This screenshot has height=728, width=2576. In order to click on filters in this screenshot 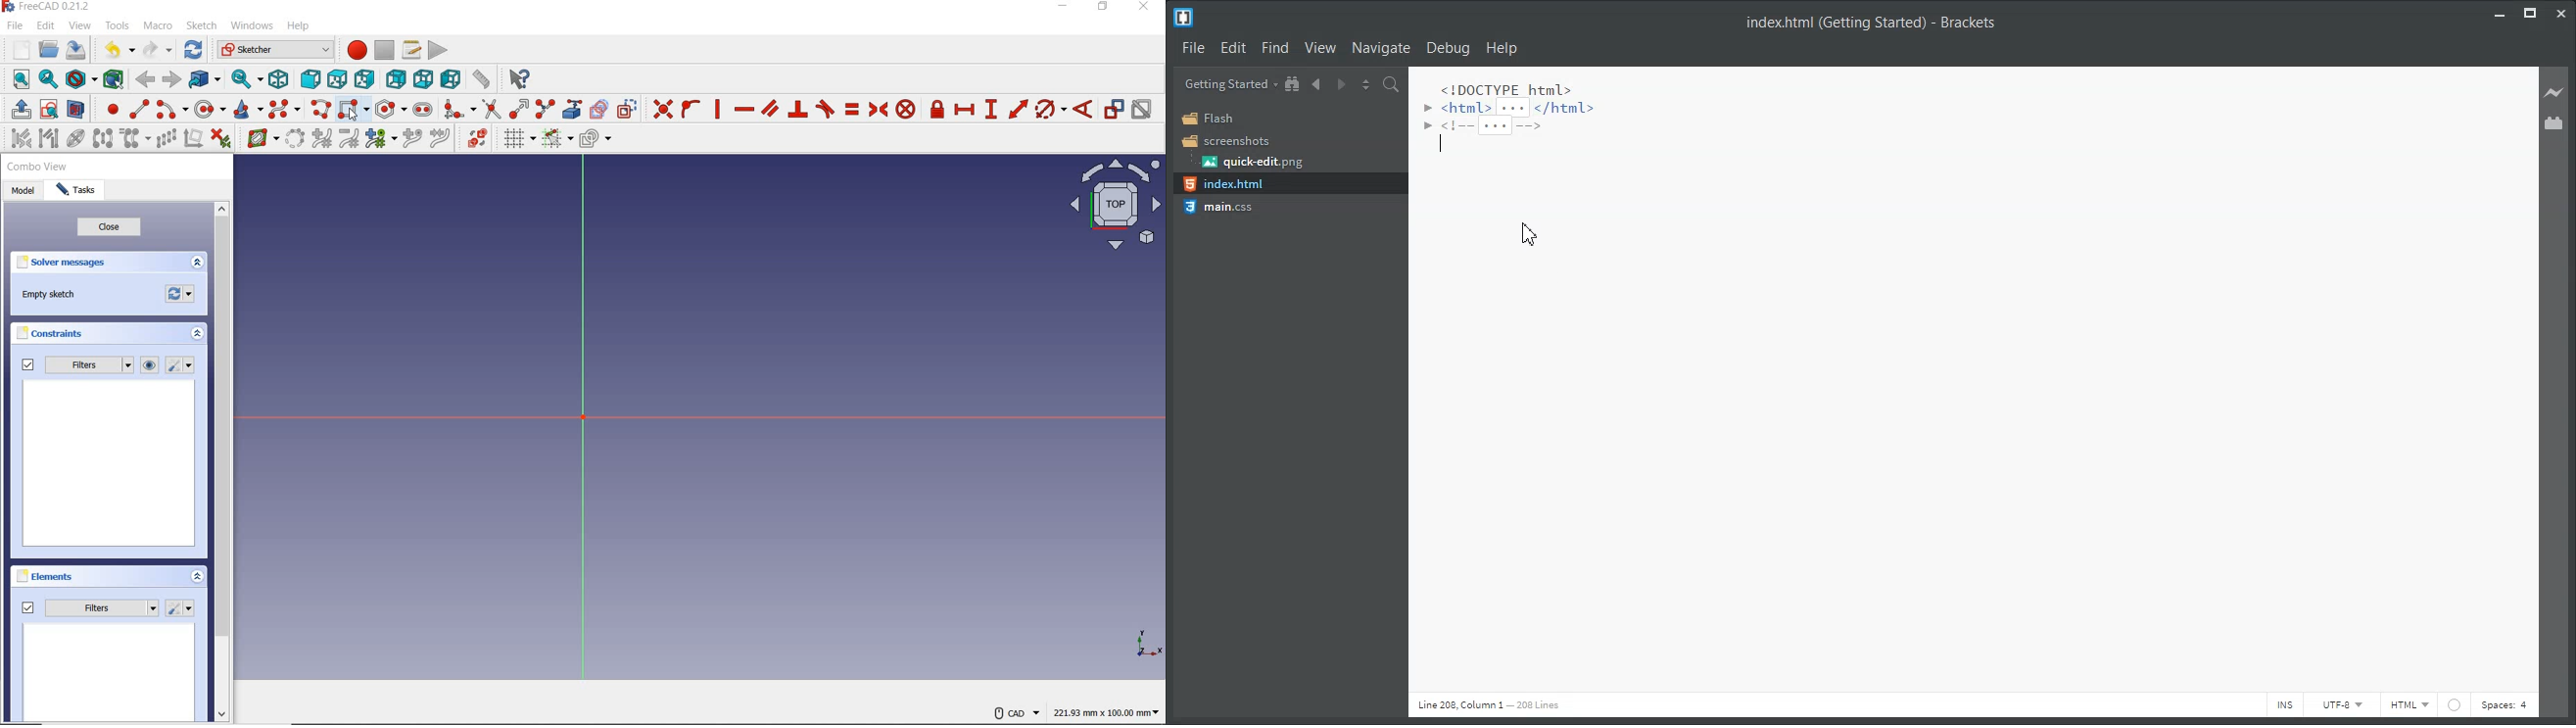, I will do `click(76, 366)`.